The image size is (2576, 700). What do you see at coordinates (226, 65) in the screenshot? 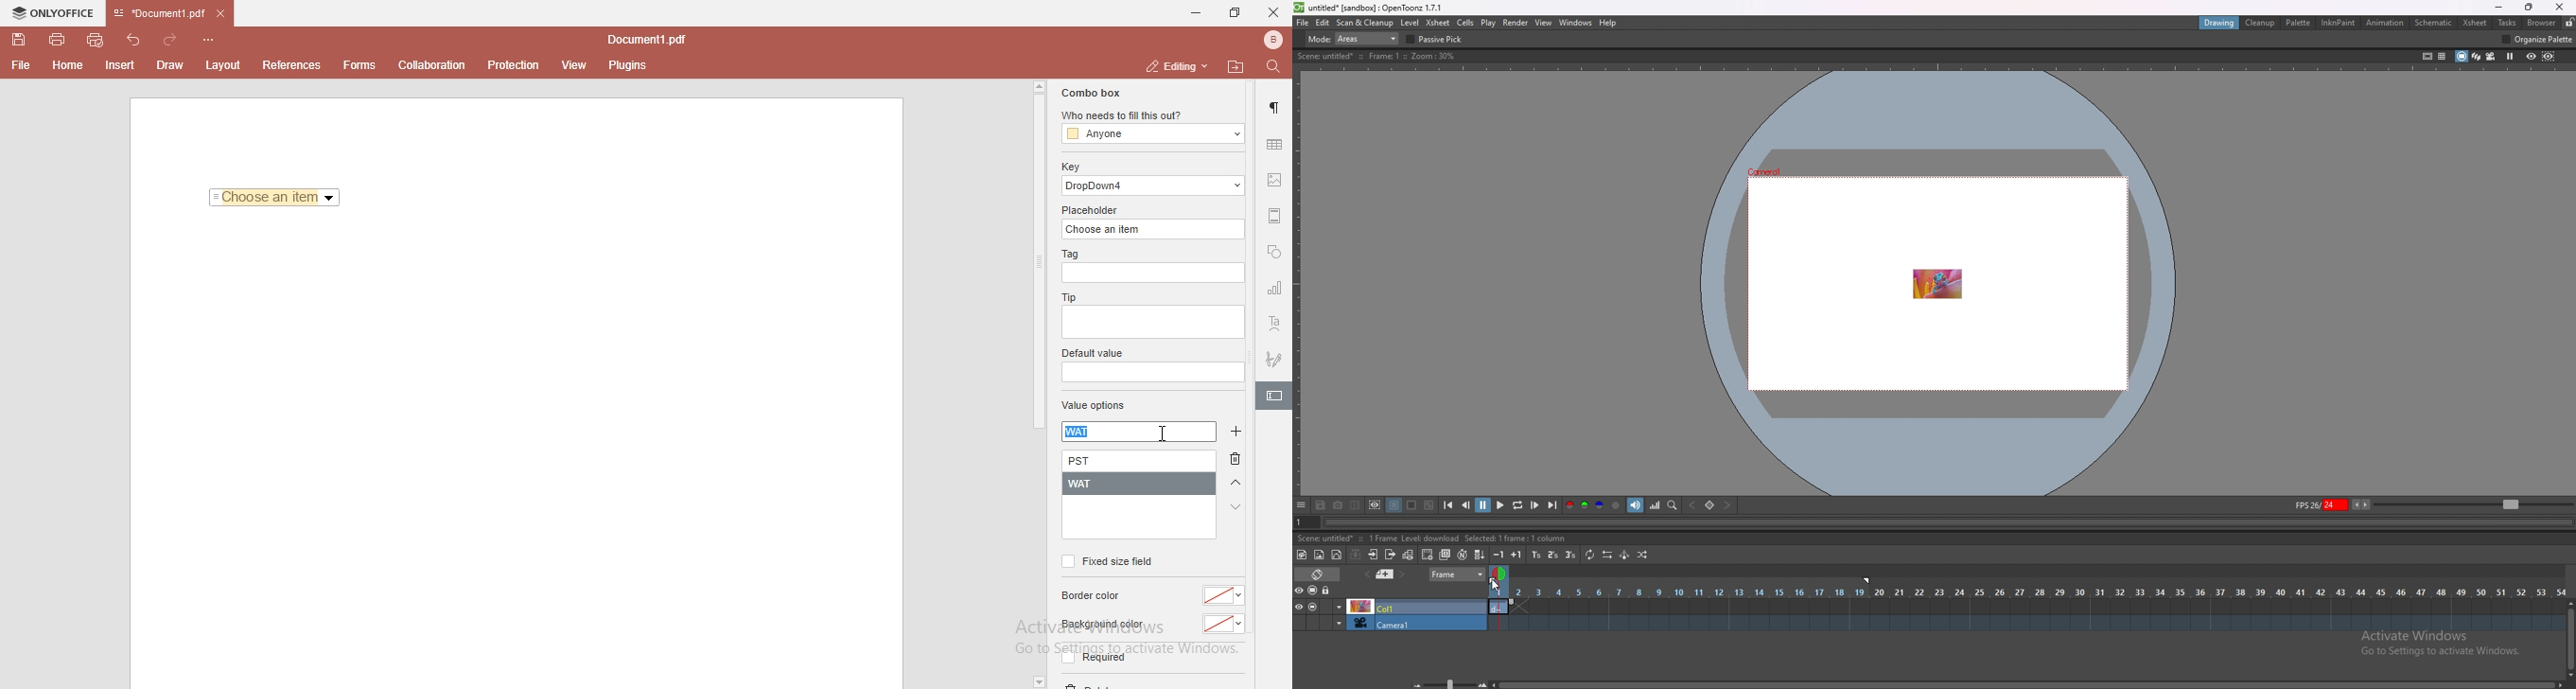
I see `layout` at bounding box center [226, 65].